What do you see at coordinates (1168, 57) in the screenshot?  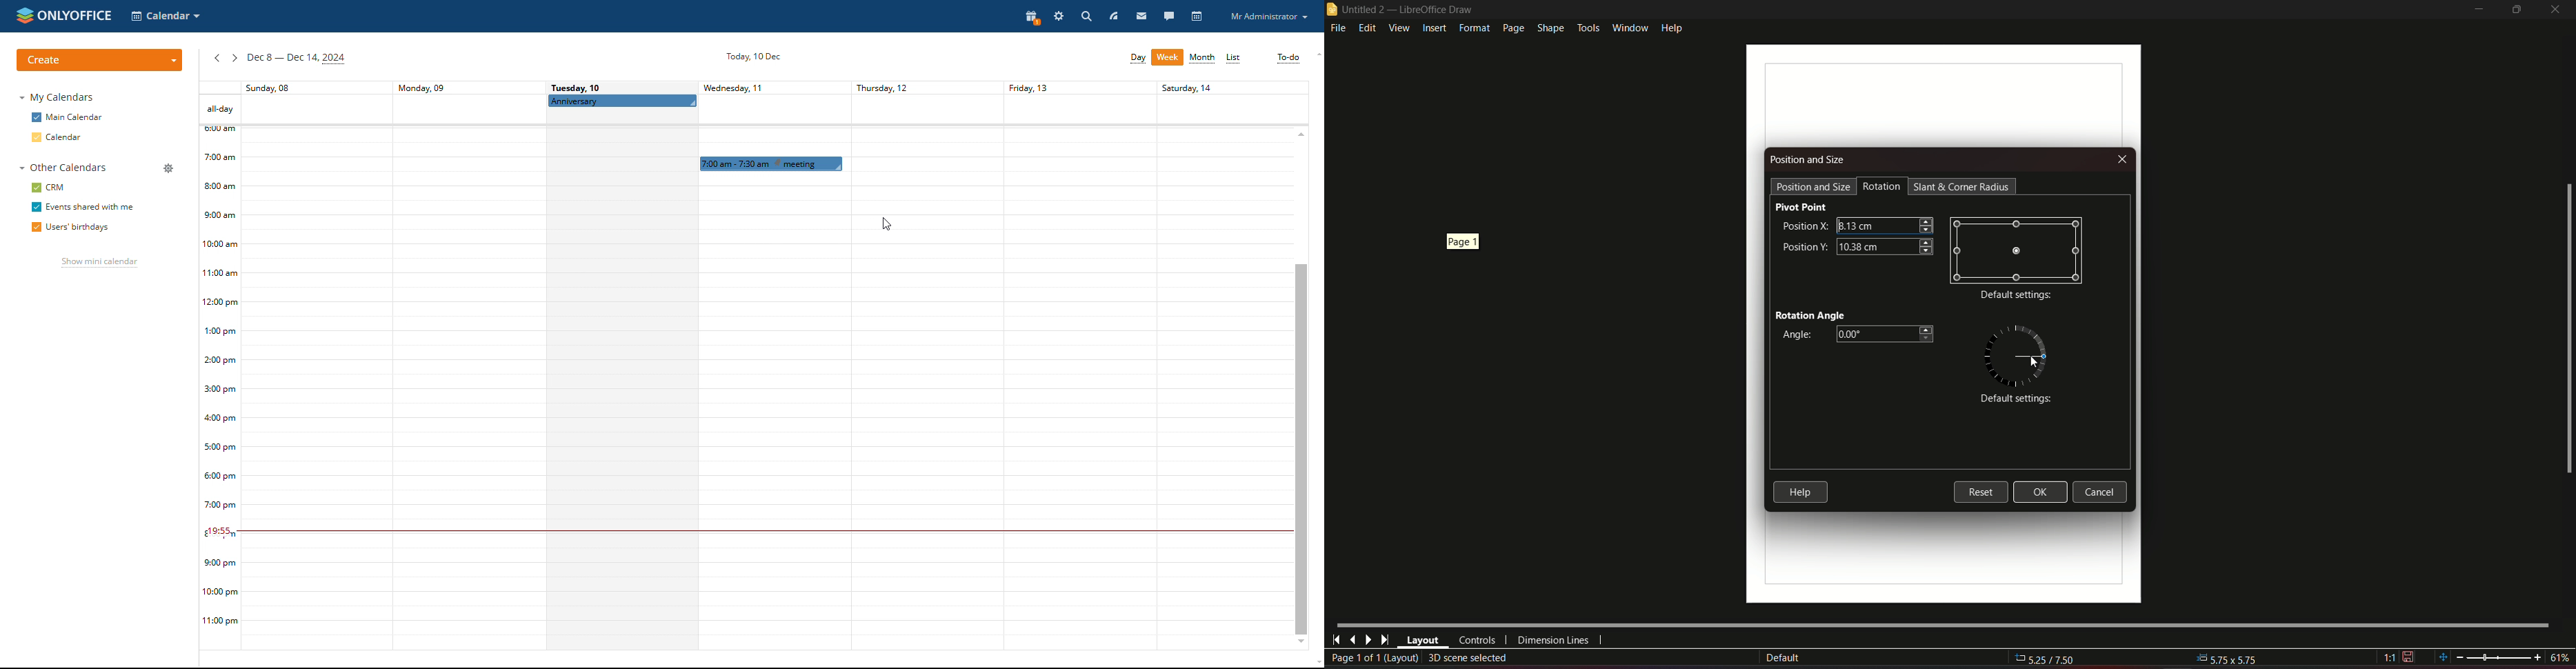 I see `week view` at bounding box center [1168, 57].